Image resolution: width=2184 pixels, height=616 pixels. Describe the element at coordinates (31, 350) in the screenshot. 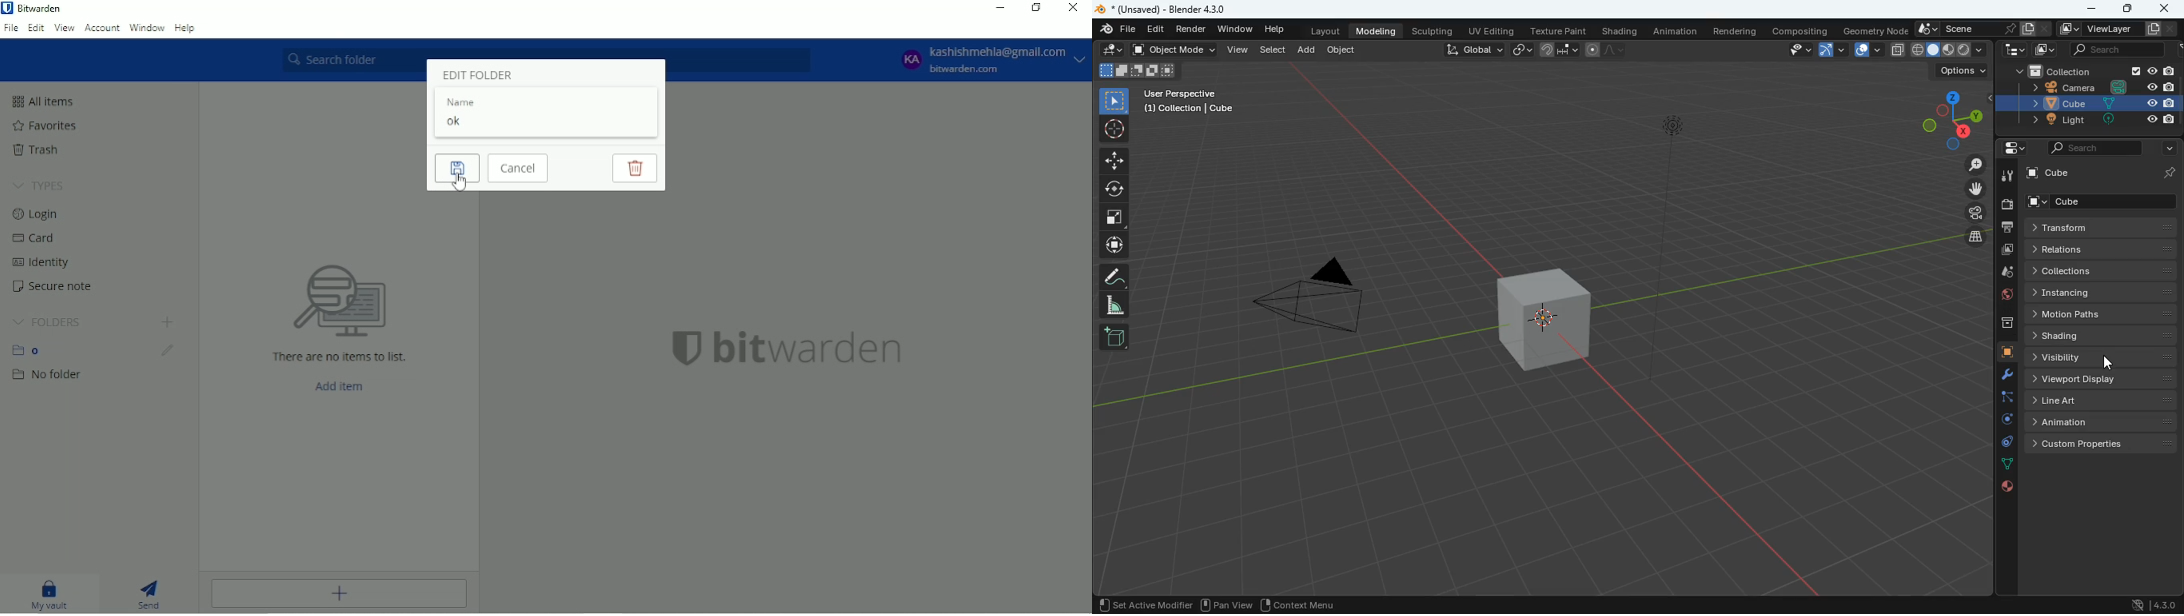

I see `Folder O` at that location.